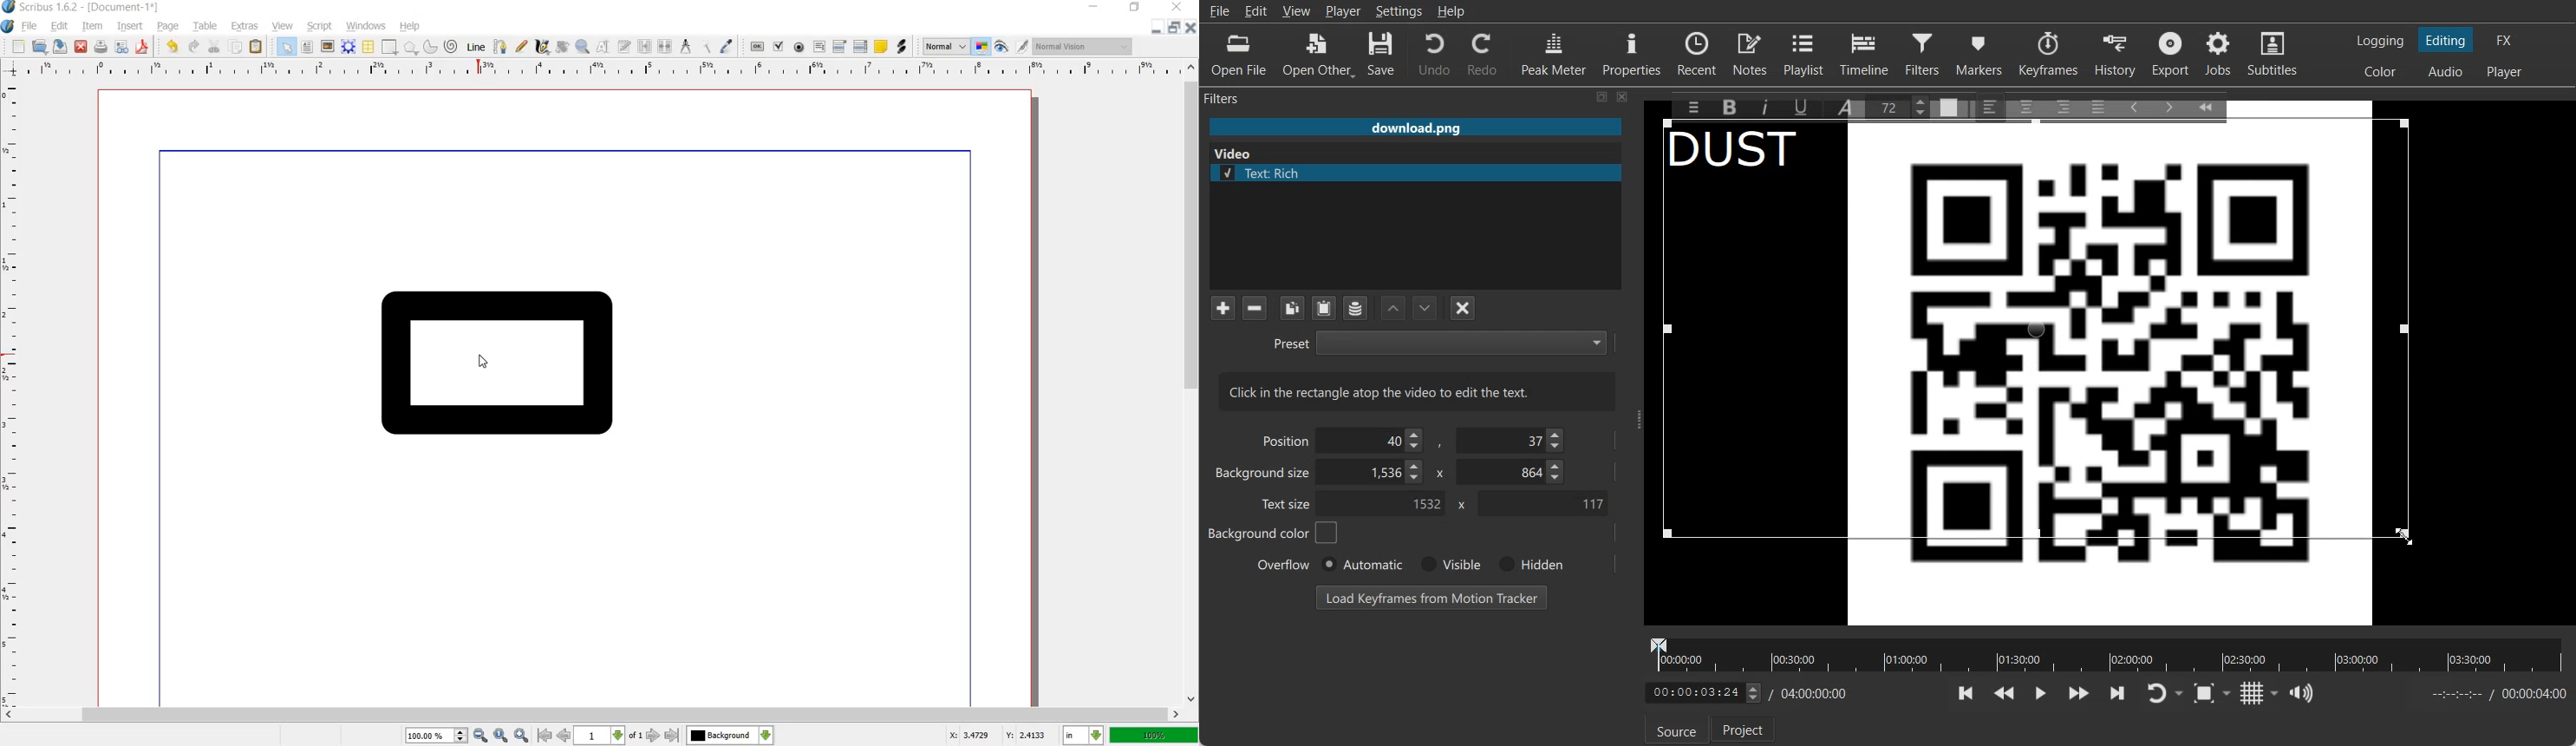 The height and width of the screenshot is (756, 2576). I want to click on Copy checked filters, so click(1292, 308).